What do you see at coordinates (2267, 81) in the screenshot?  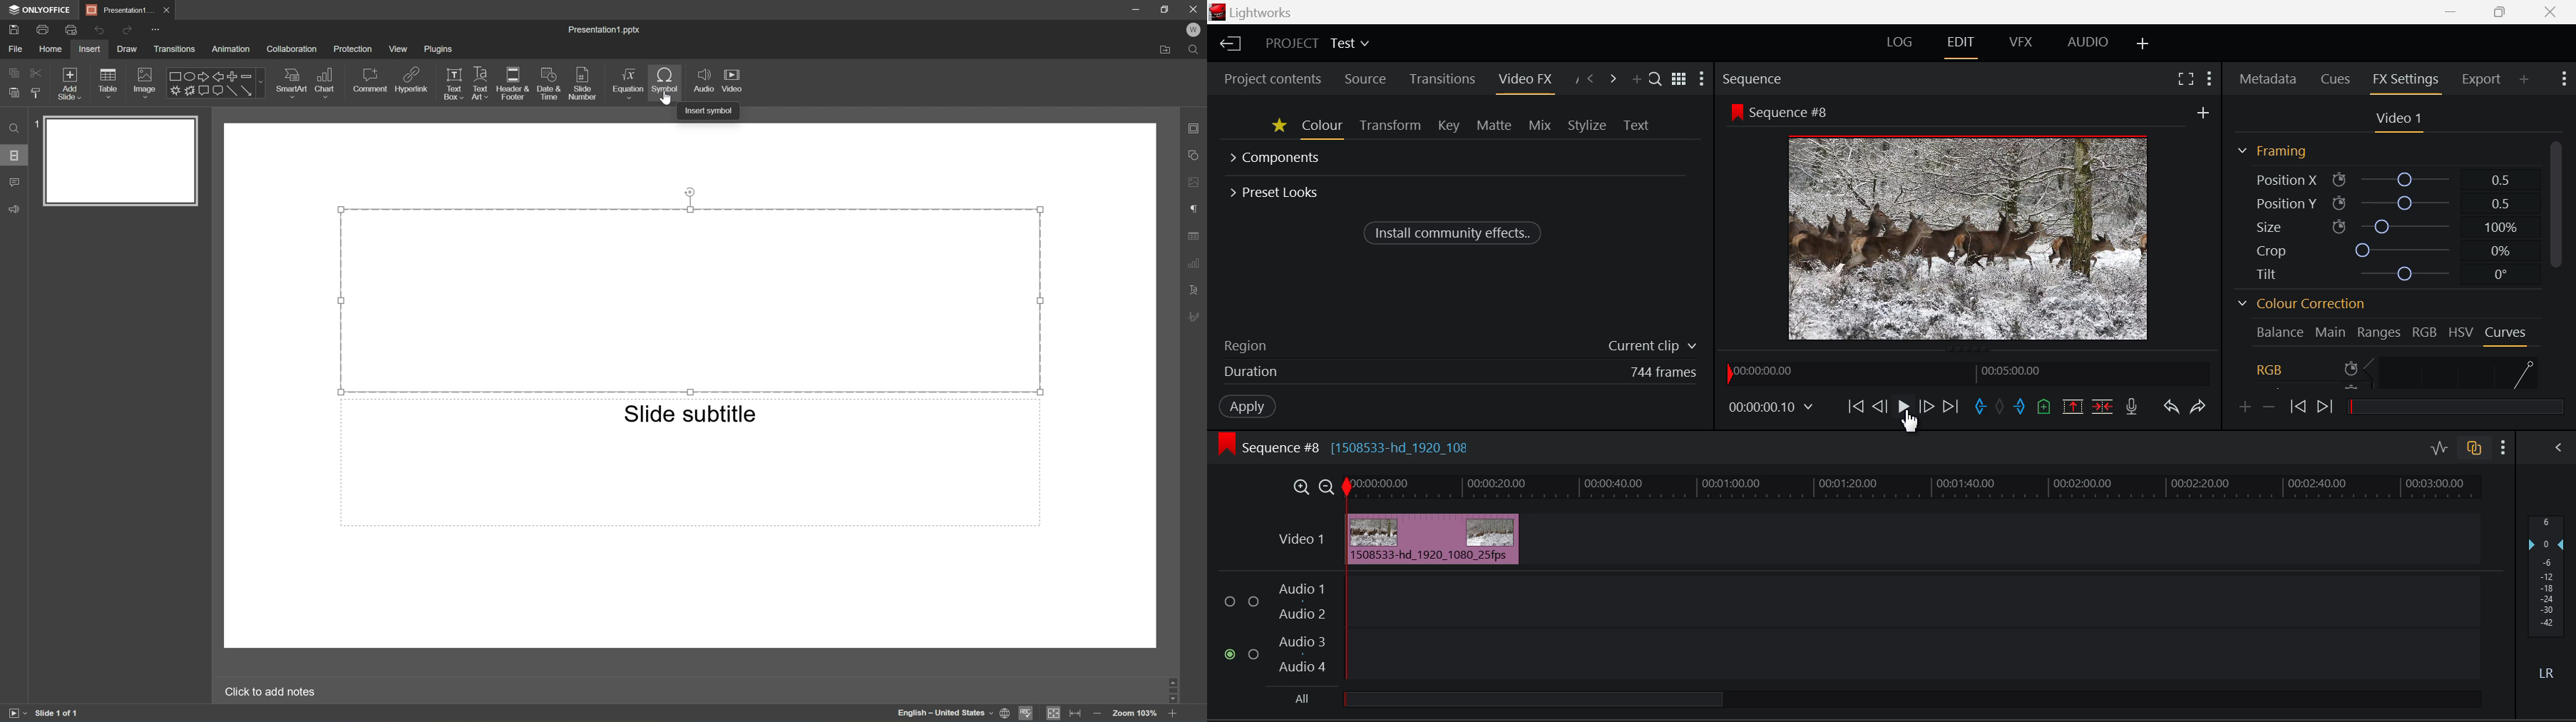 I see `Metadata Tab` at bounding box center [2267, 81].